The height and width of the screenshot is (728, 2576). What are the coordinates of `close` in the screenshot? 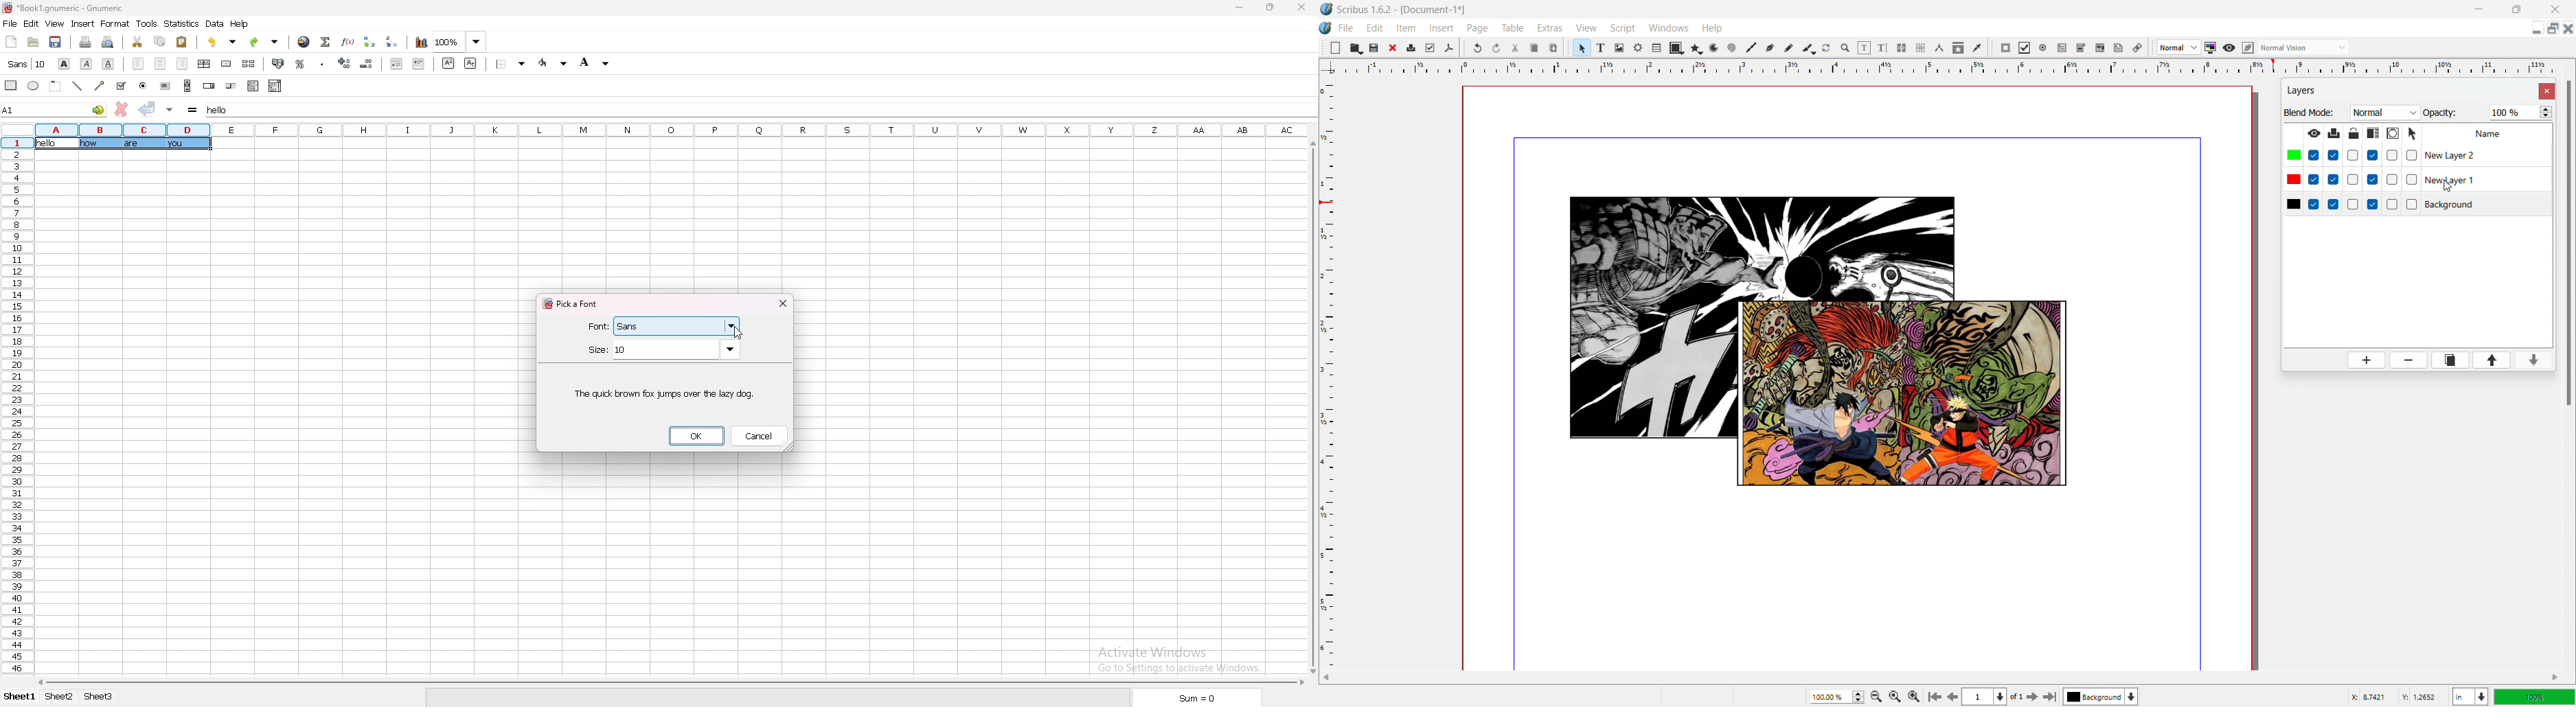 It's located at (1303, 8).